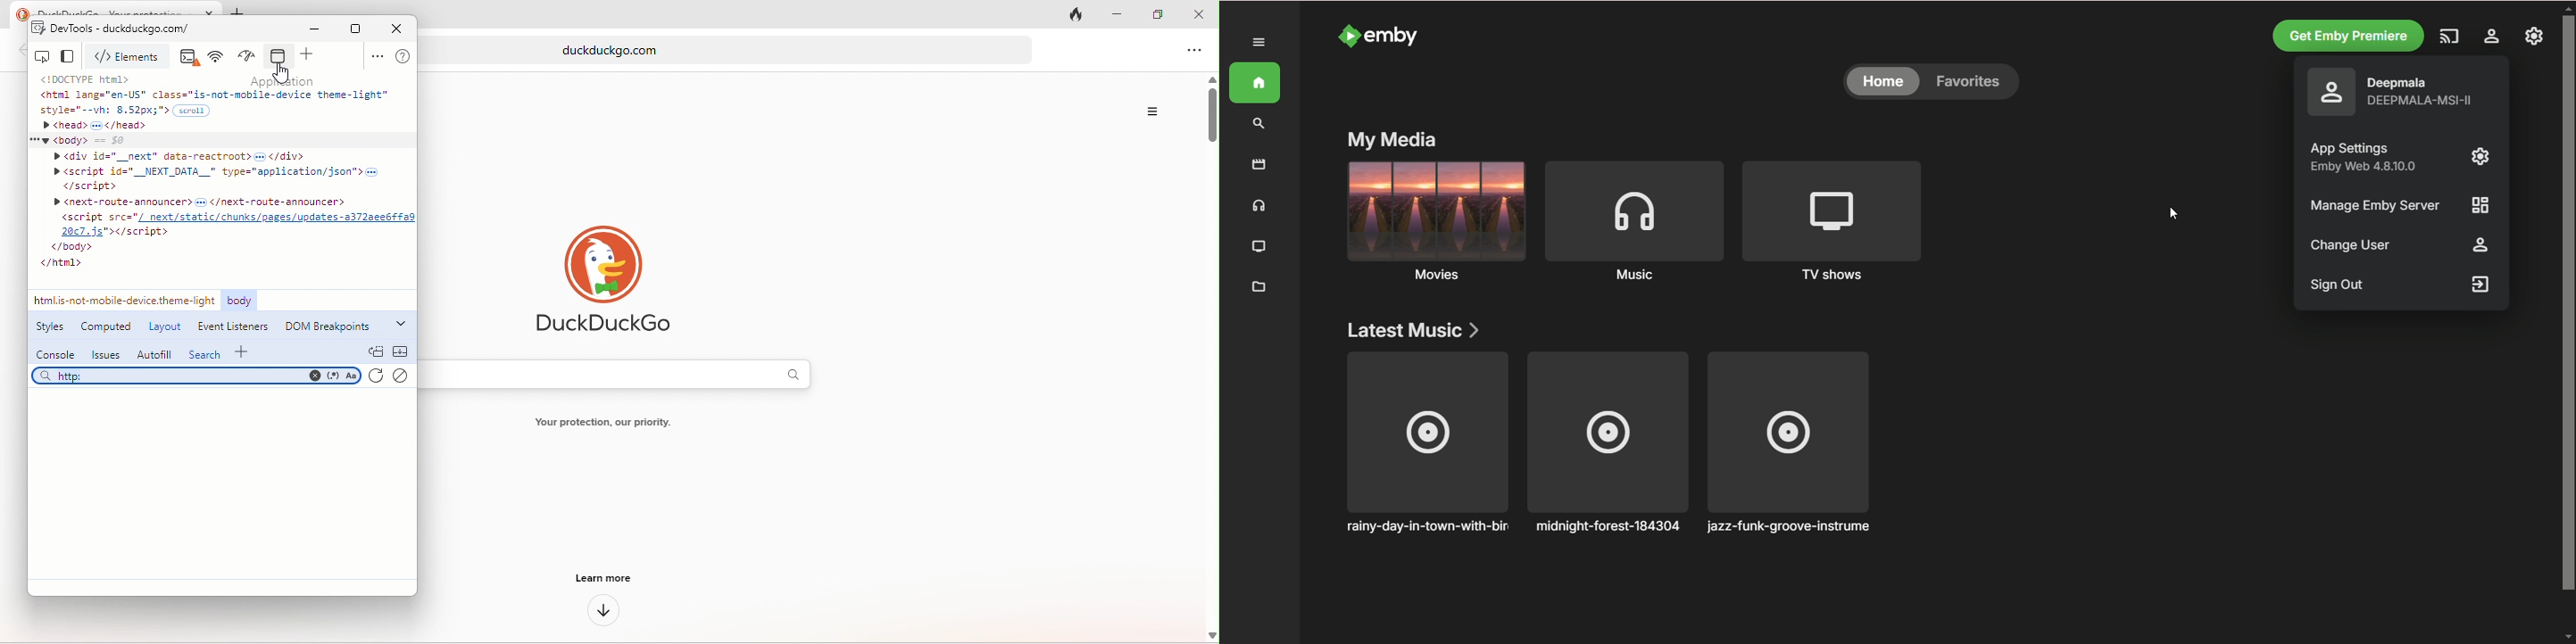 This screenshot has width=2576, height=644. Describe the element at coordinates (1835, 209) in the screenshot. I see `TV shows` at that location.